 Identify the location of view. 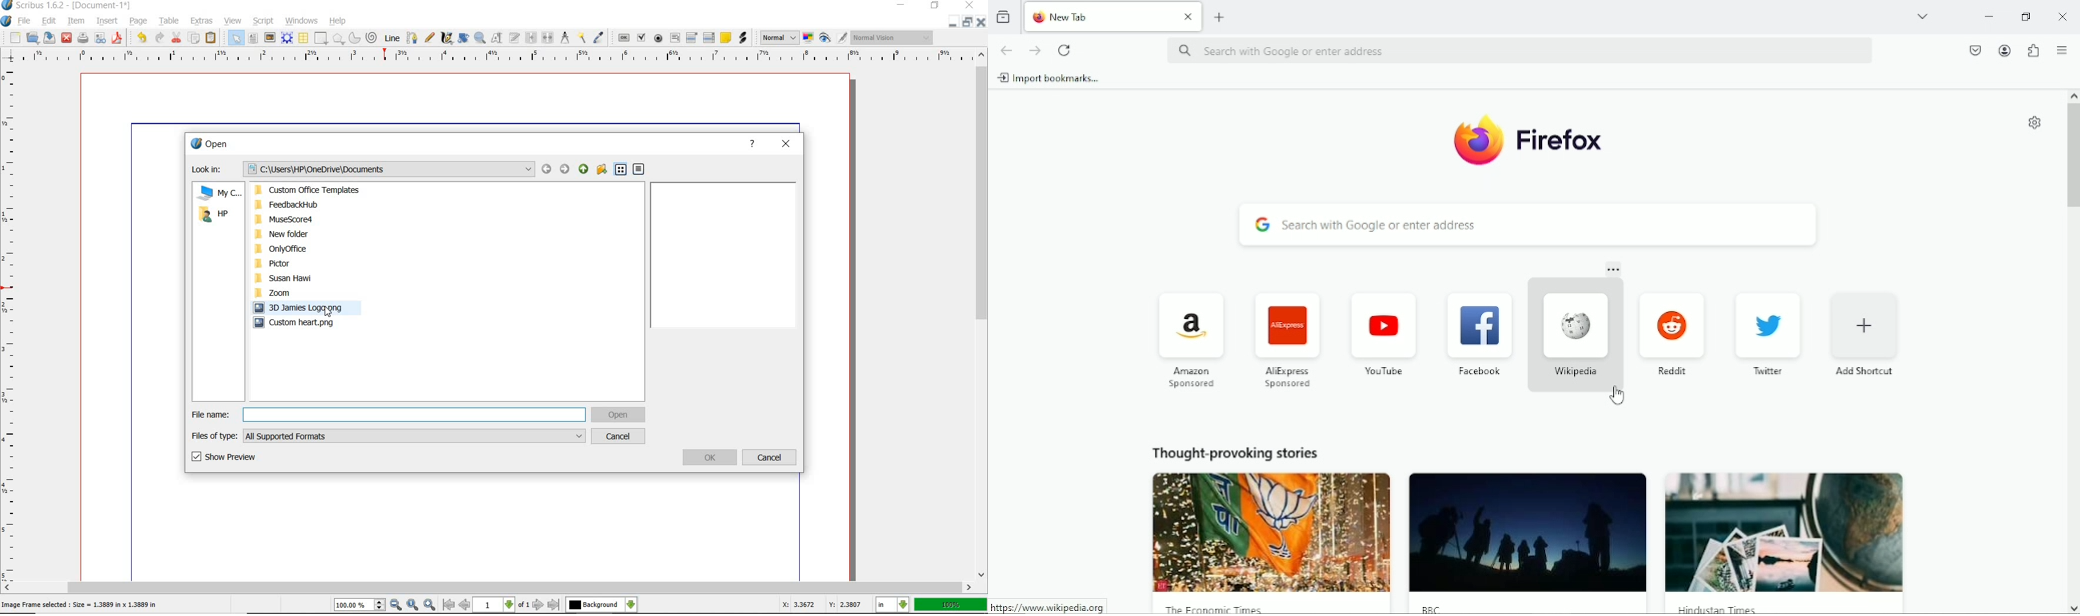
(235, 22).